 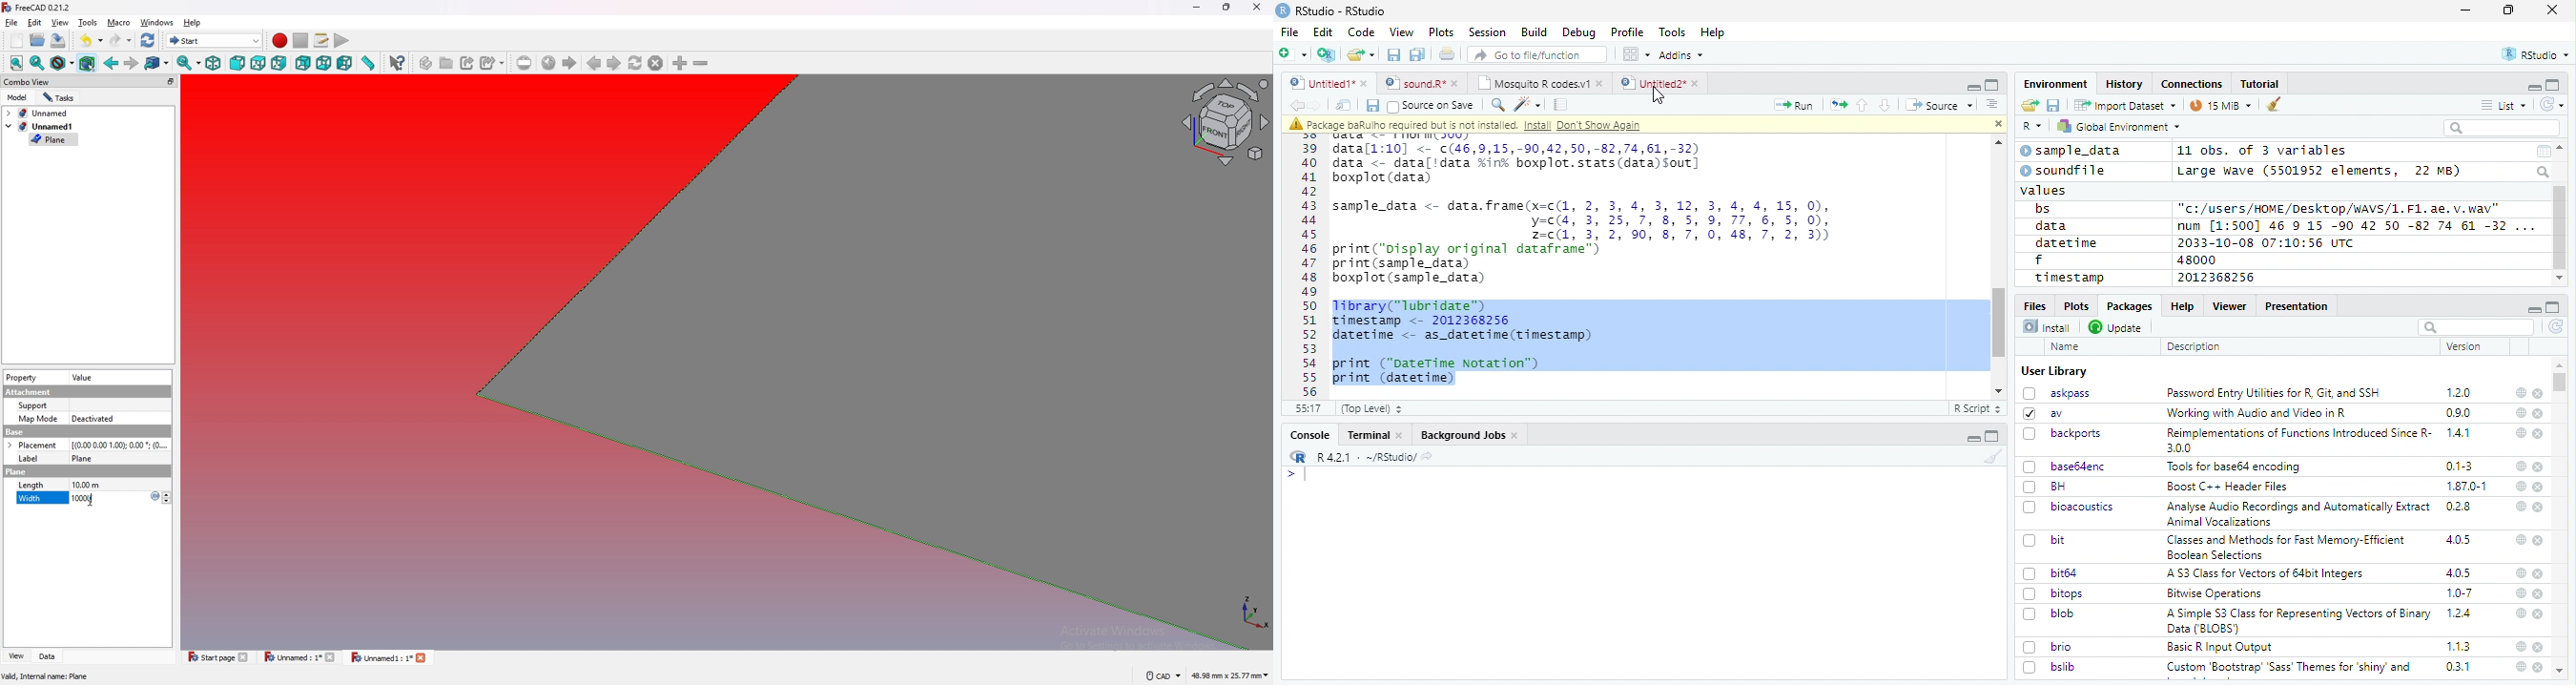 What do you see at coordinates (2545, 172) in the screenshot?
I see `Search` at bounding box center [2545, 172].